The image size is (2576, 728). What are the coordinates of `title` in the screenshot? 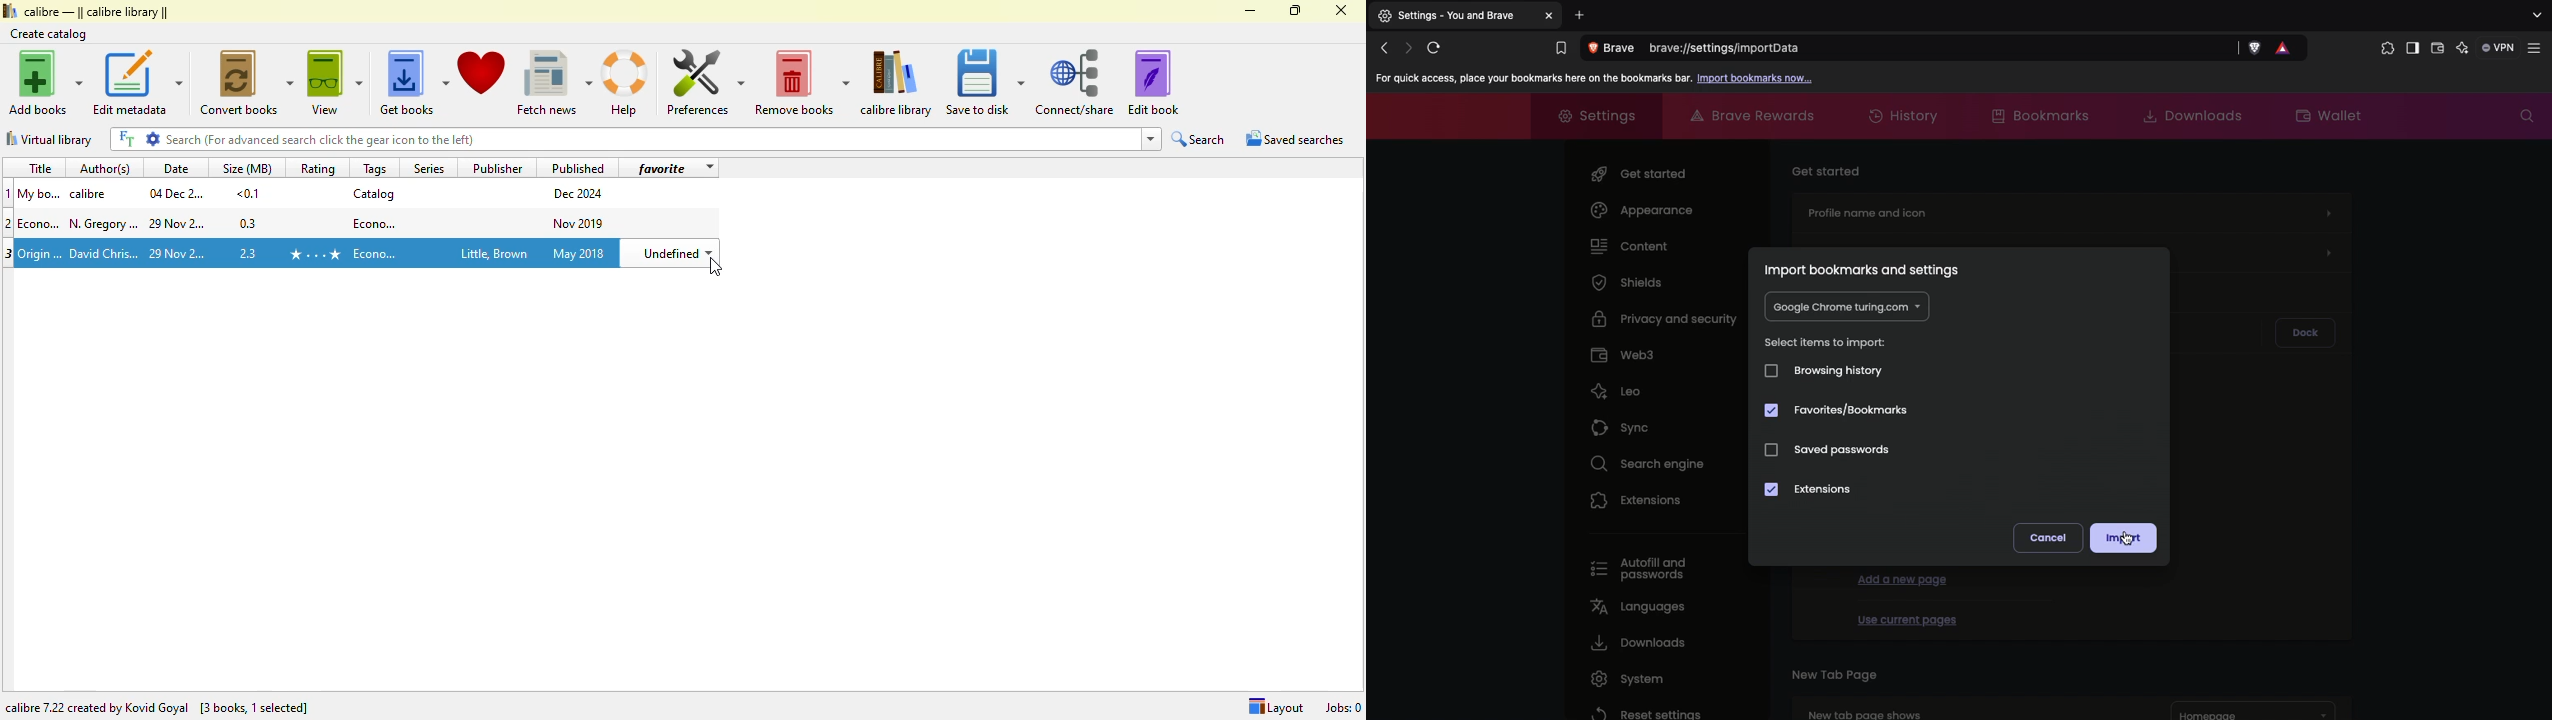 It's located at (39, 168).